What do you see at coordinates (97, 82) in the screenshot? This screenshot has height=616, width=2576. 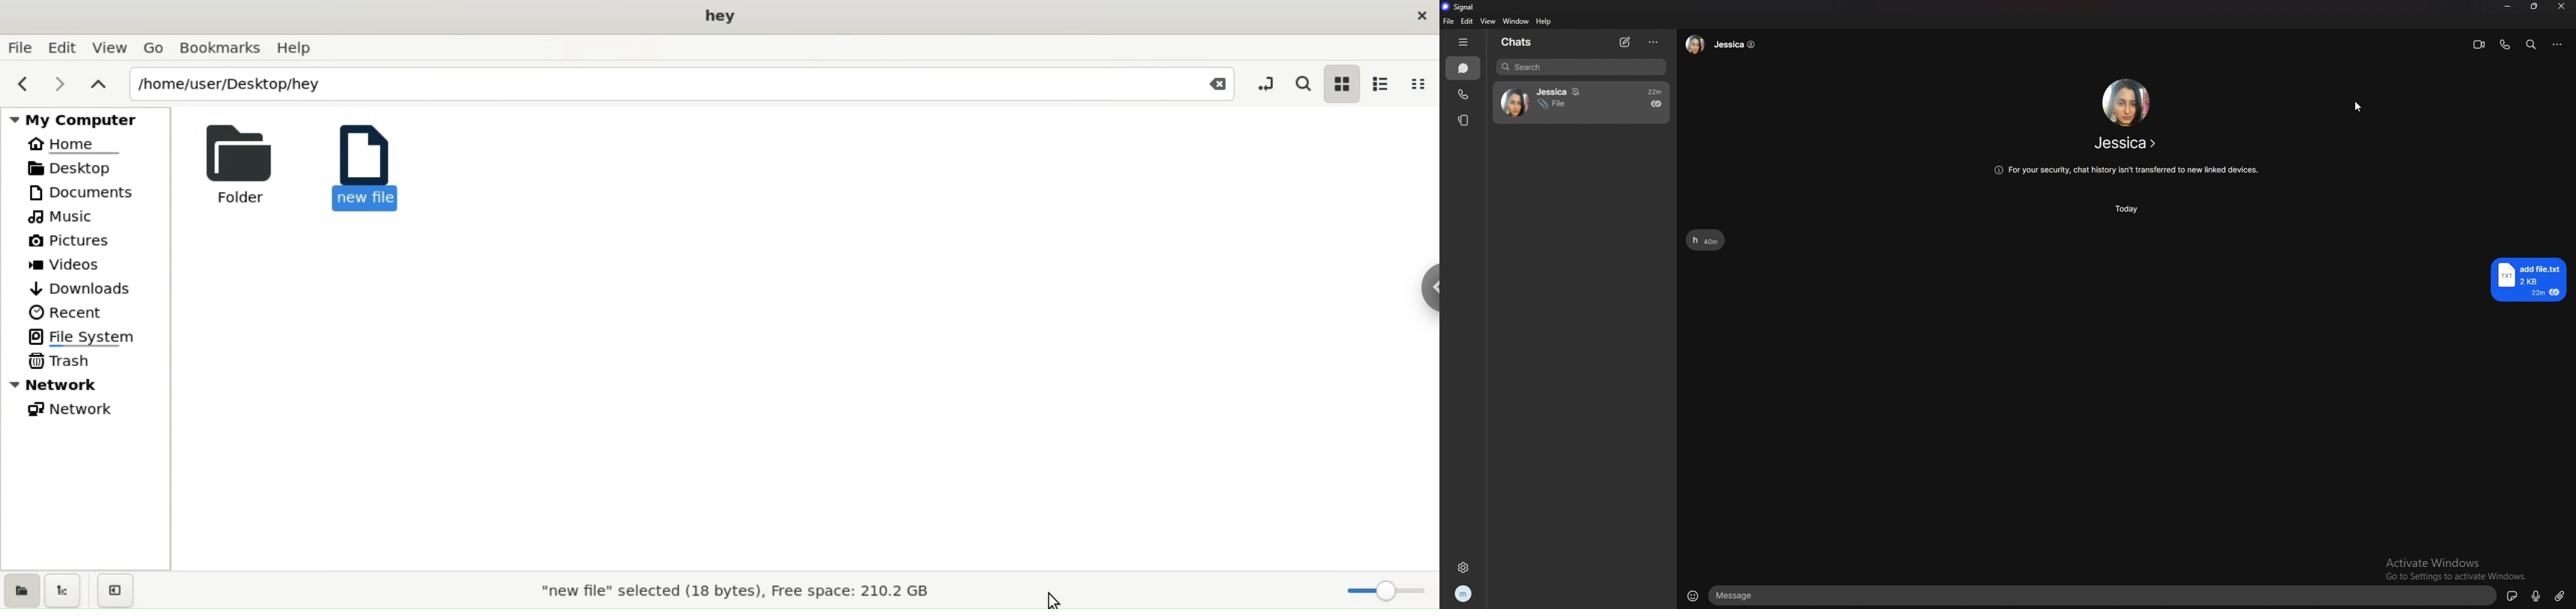 I see `parent folders` at bounding box center [97, 82].